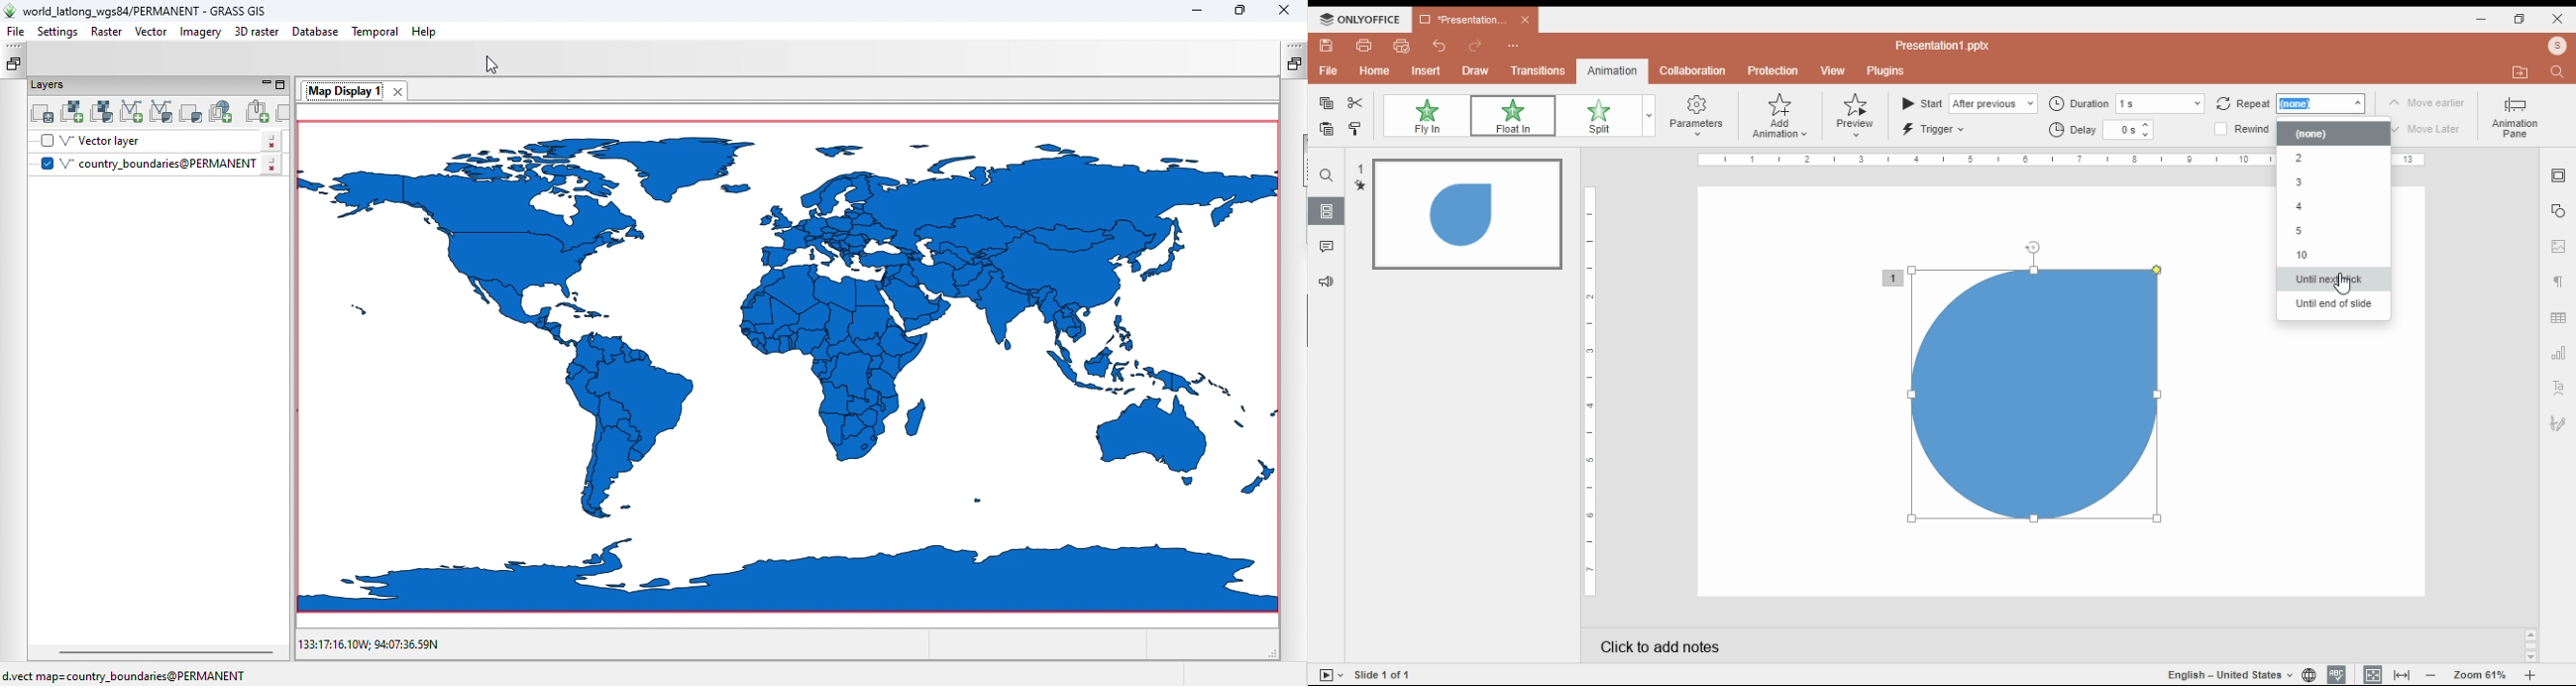  I want to click on open file location, so click(2557, 47).